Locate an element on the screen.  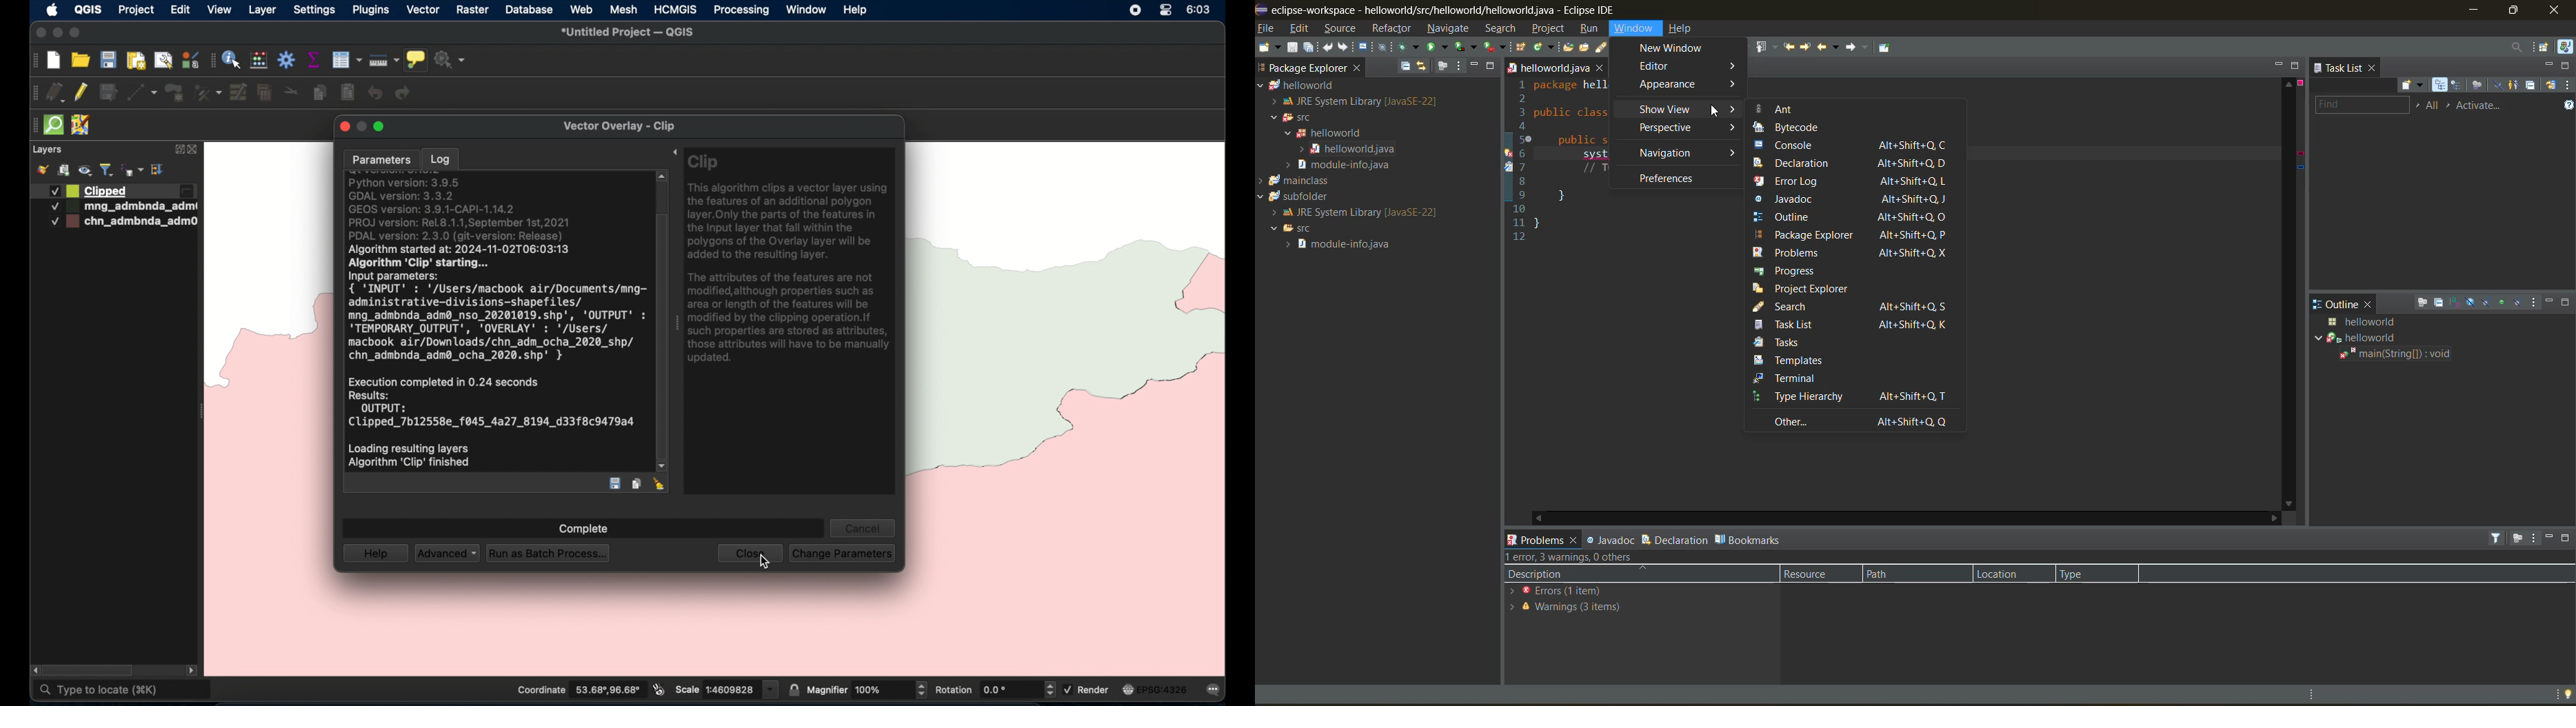
skip all breakpoints is located at coordinates (1385, 47).